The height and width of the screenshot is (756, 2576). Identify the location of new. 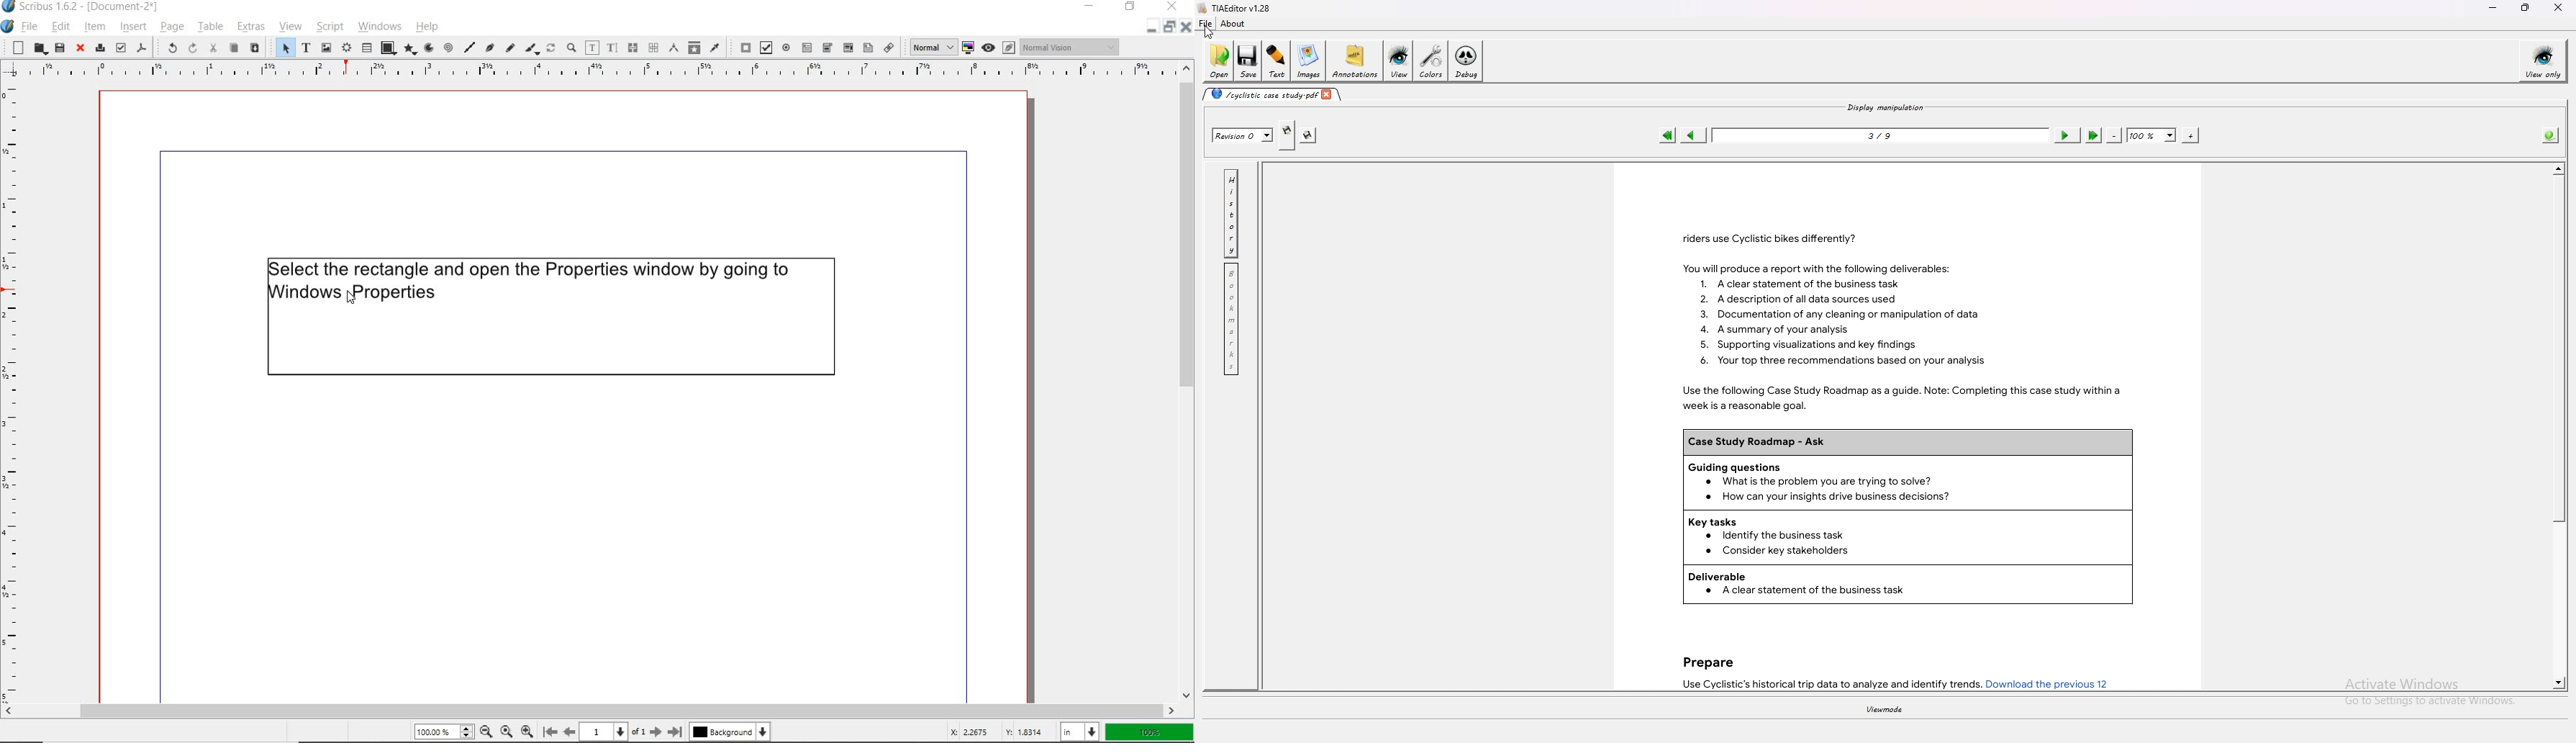
(14, 48).